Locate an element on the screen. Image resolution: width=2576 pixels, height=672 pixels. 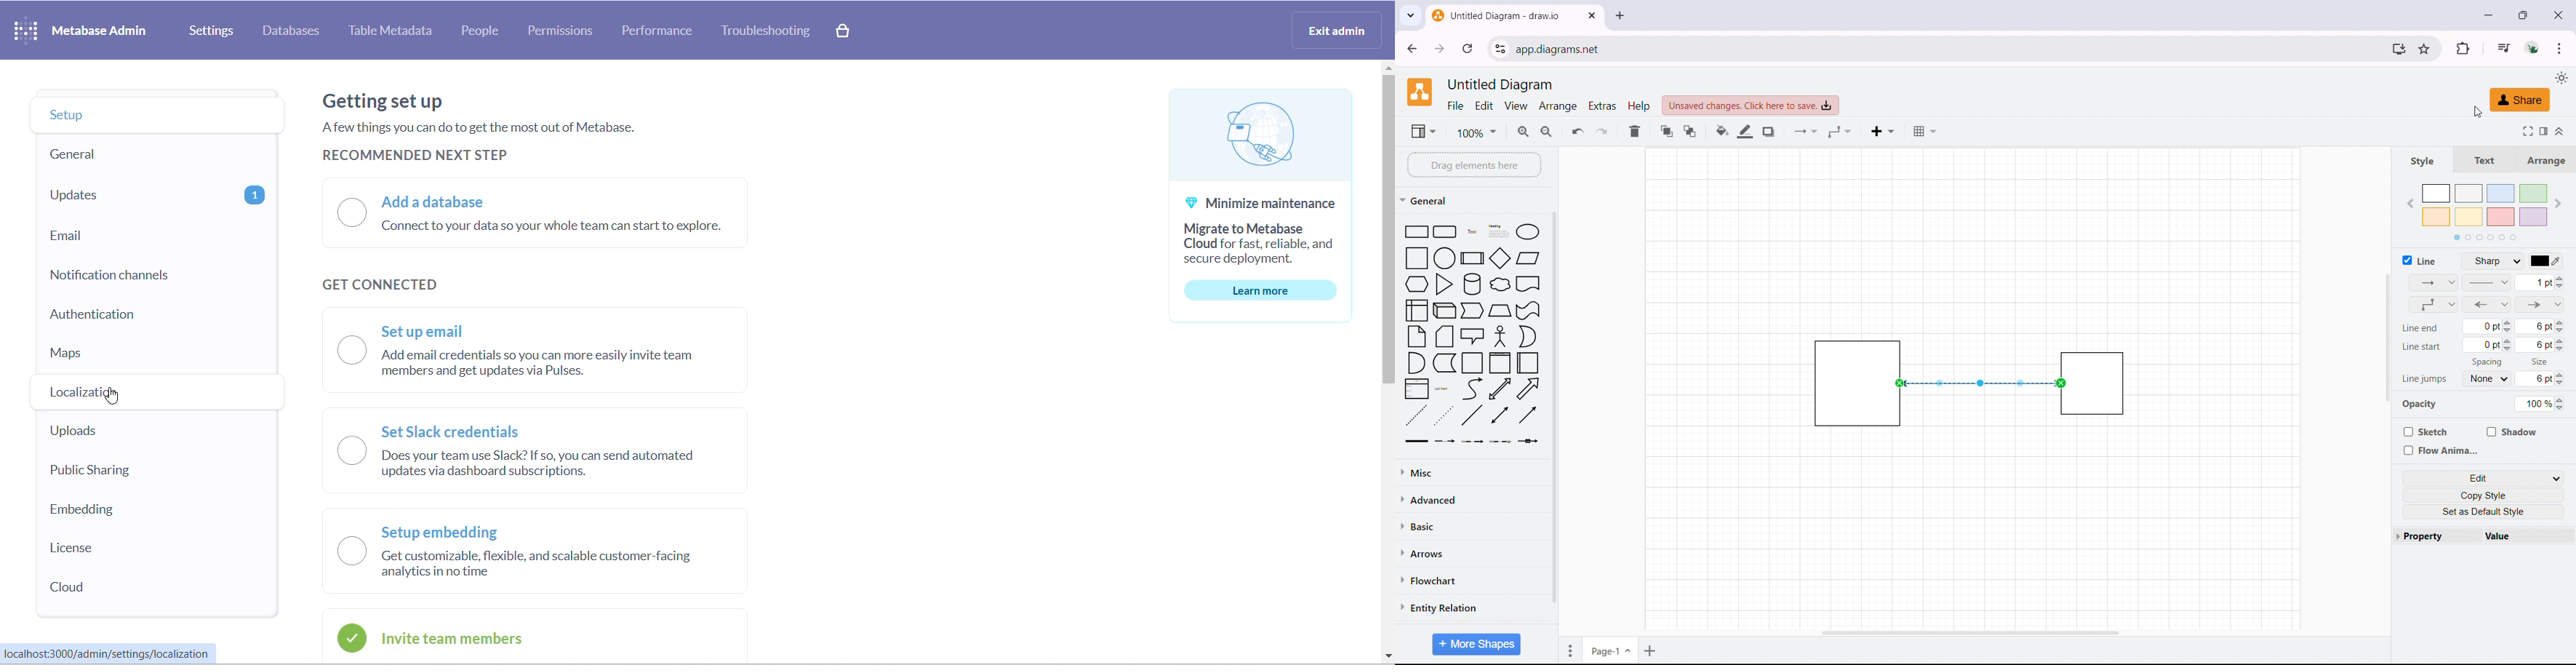
line jump spacing is located at coordinates (2489, 379).